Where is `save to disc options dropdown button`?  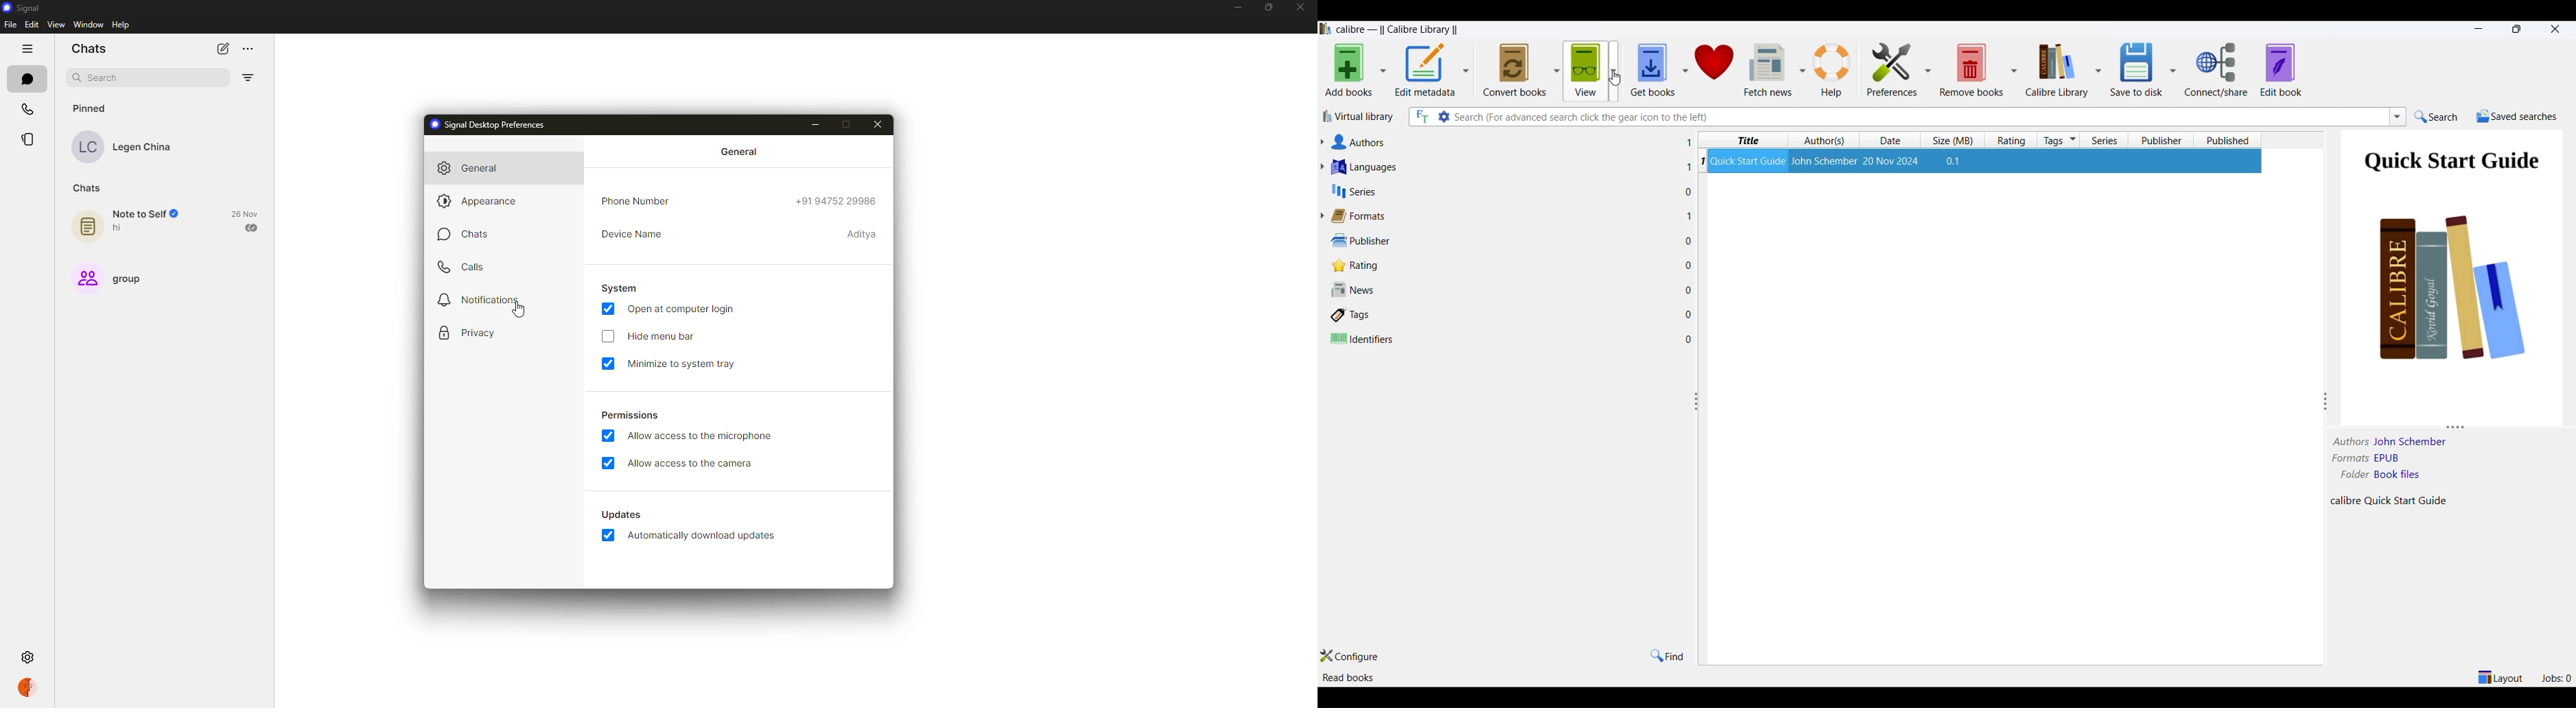 save to disc options dropdown button is located at coordinates (2173, 69).